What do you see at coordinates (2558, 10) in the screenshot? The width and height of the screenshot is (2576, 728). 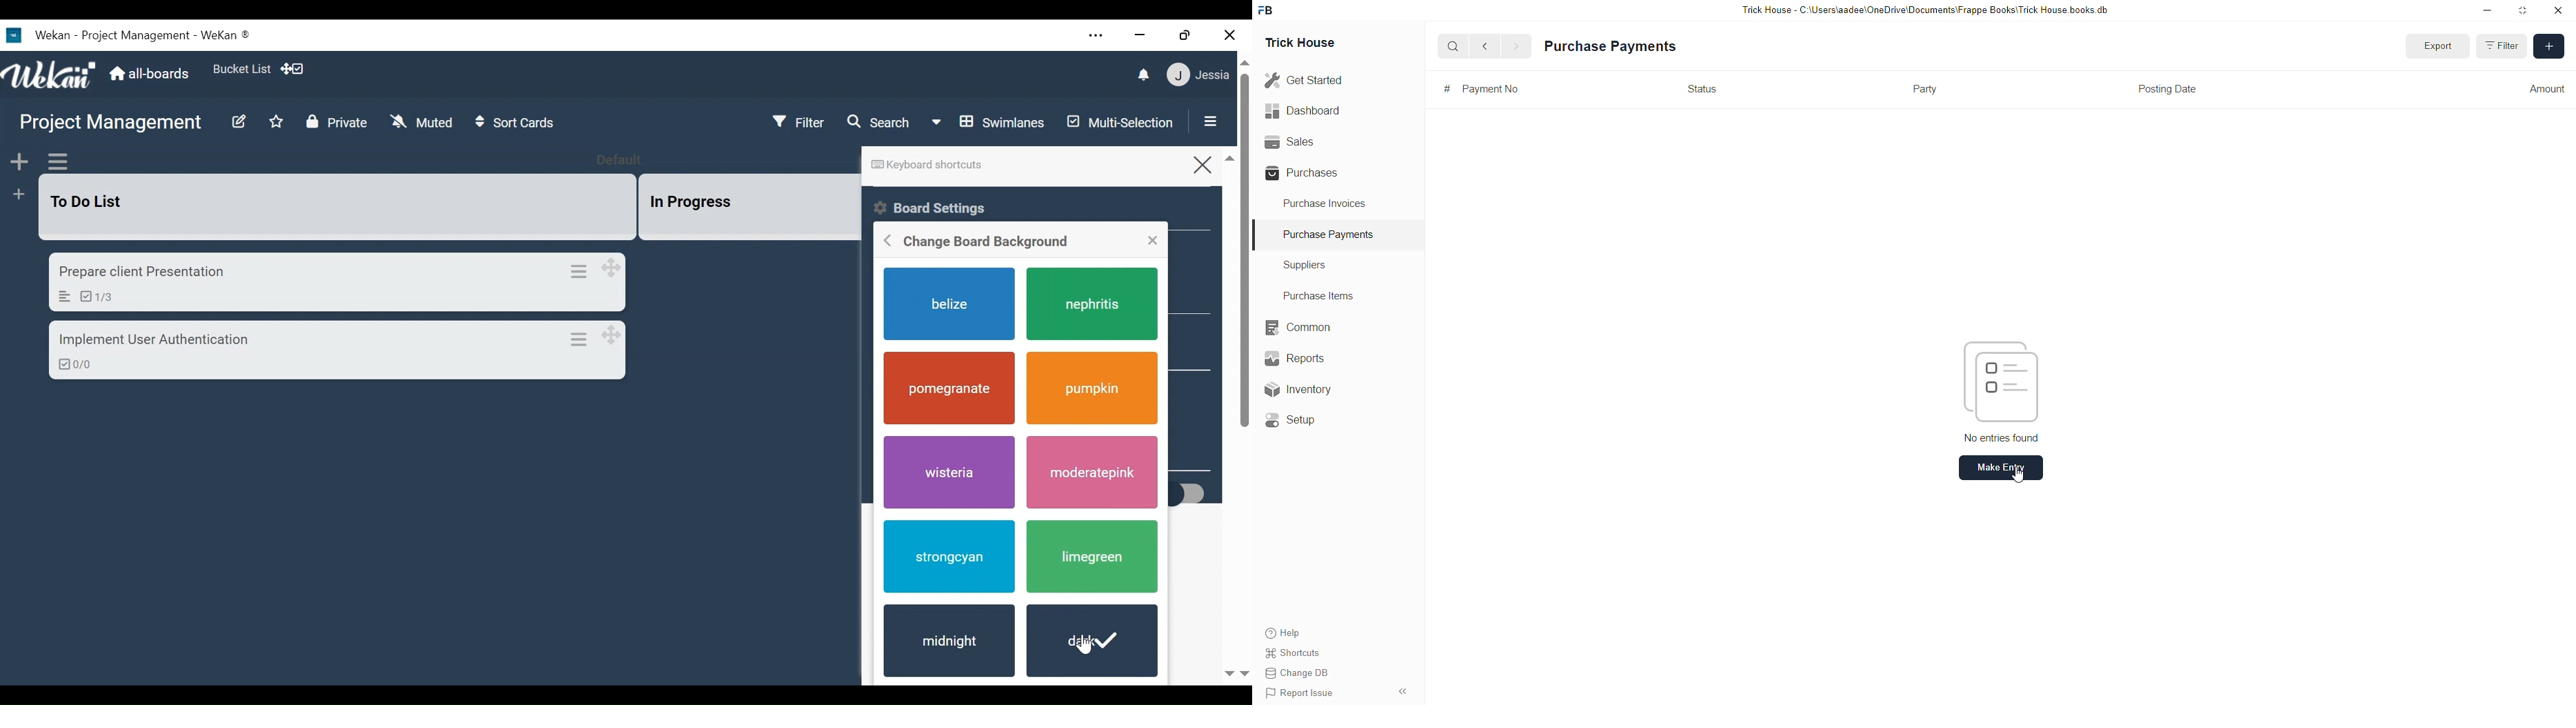 I see `close` at bounding box center [2558, 10].